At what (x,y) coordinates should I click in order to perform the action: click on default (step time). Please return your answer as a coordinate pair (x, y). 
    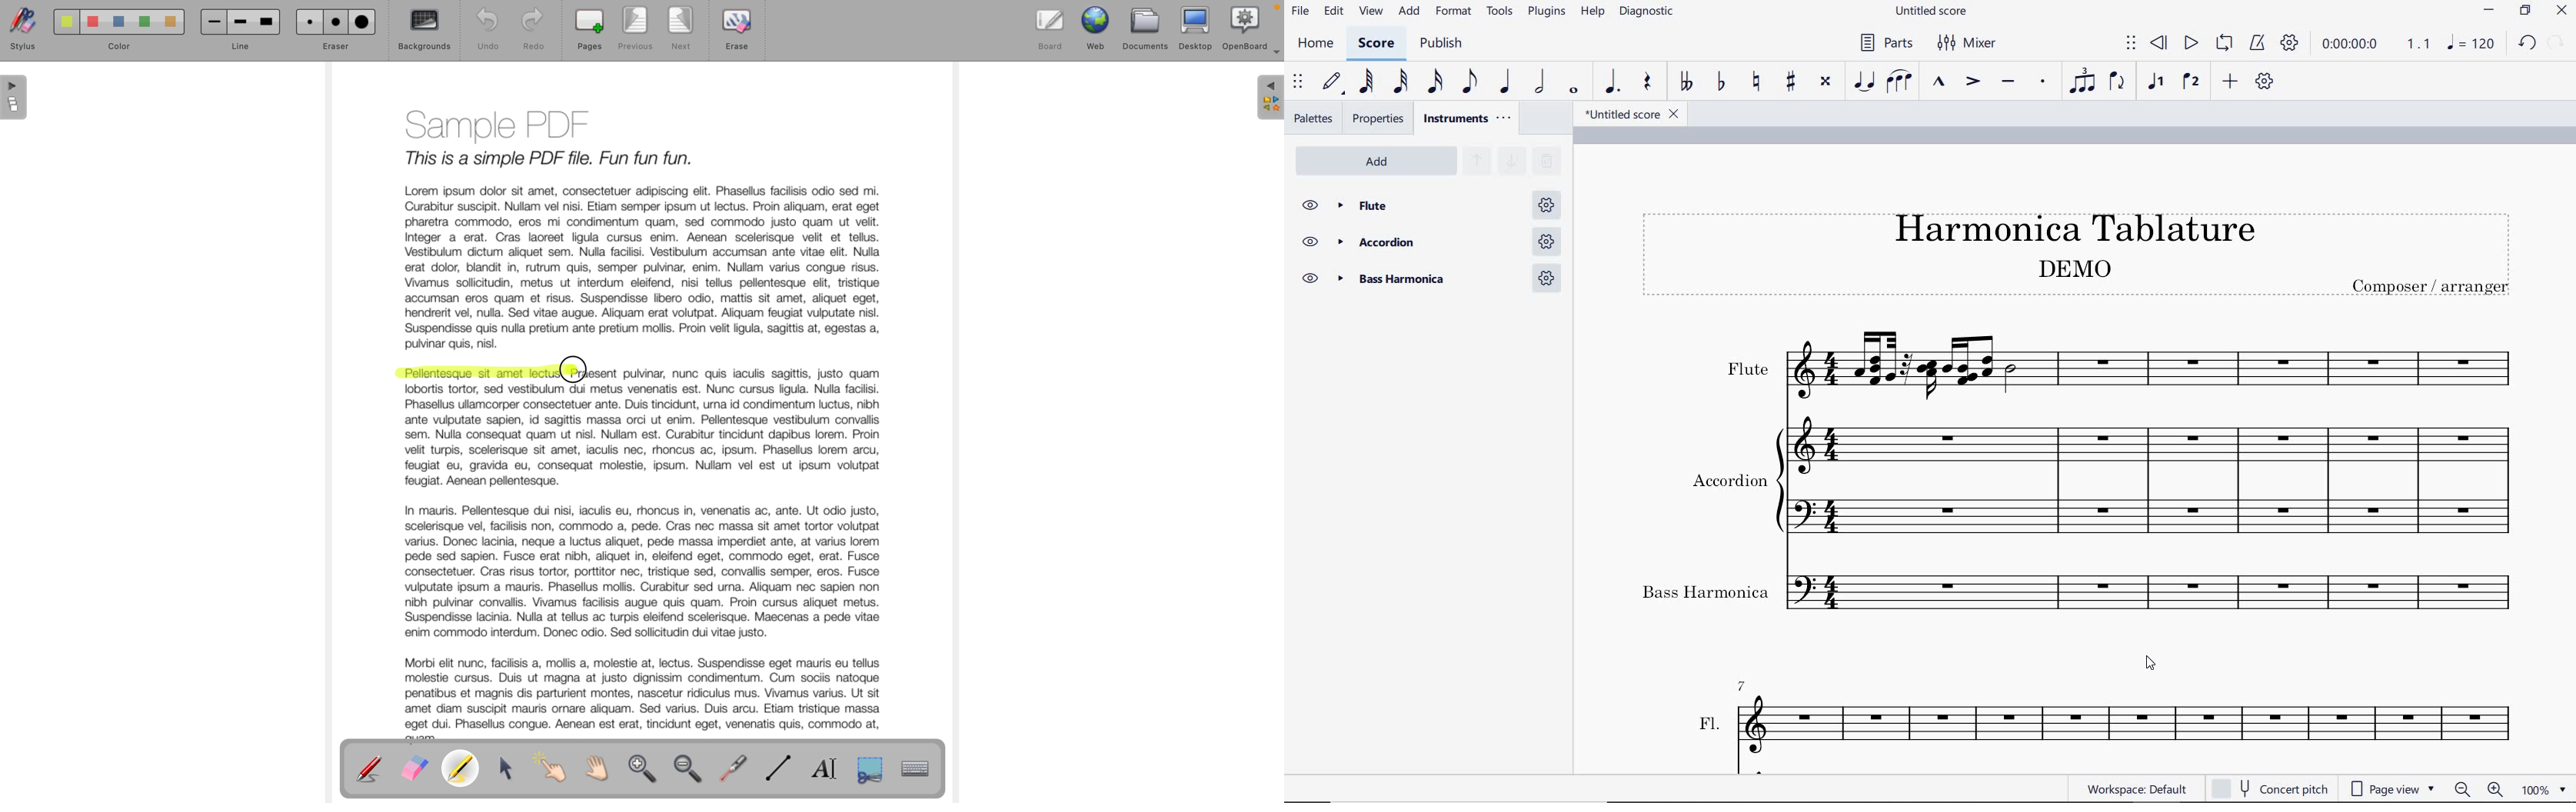
    Looking at the image, I should click on (1331, 82).